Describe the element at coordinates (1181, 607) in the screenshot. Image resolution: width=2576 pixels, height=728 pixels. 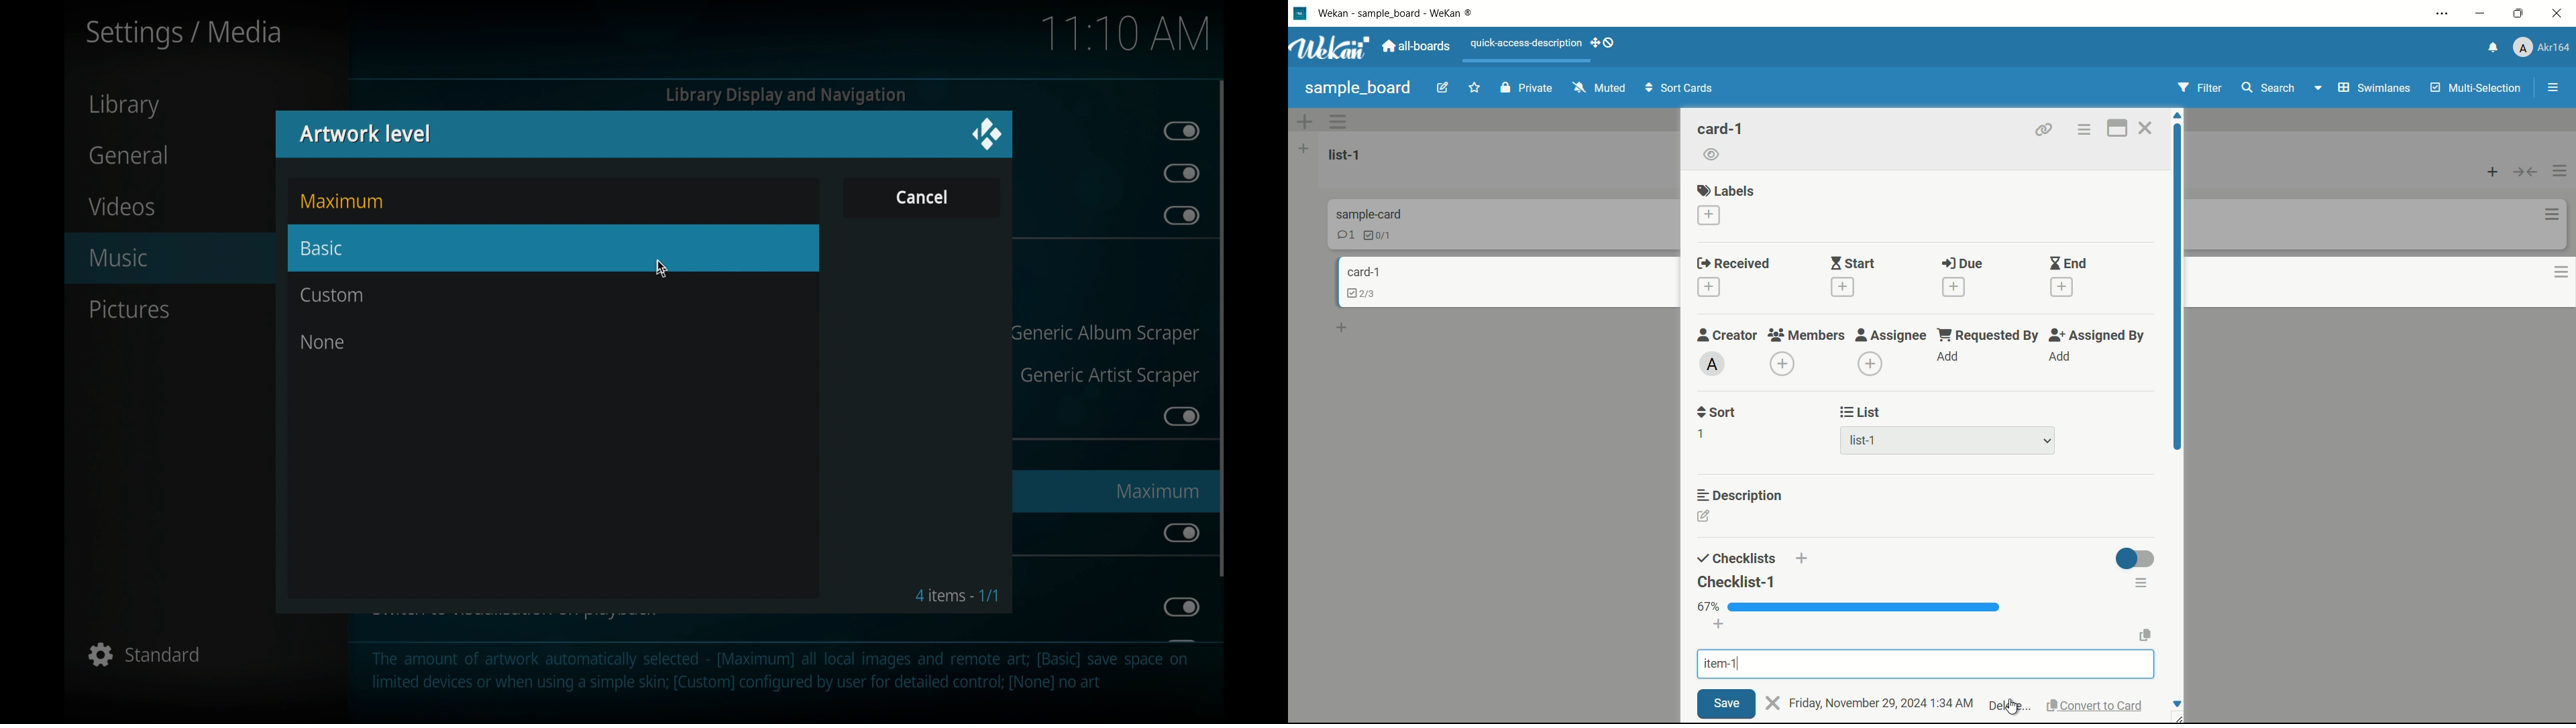
I see `toggle button` at that location.